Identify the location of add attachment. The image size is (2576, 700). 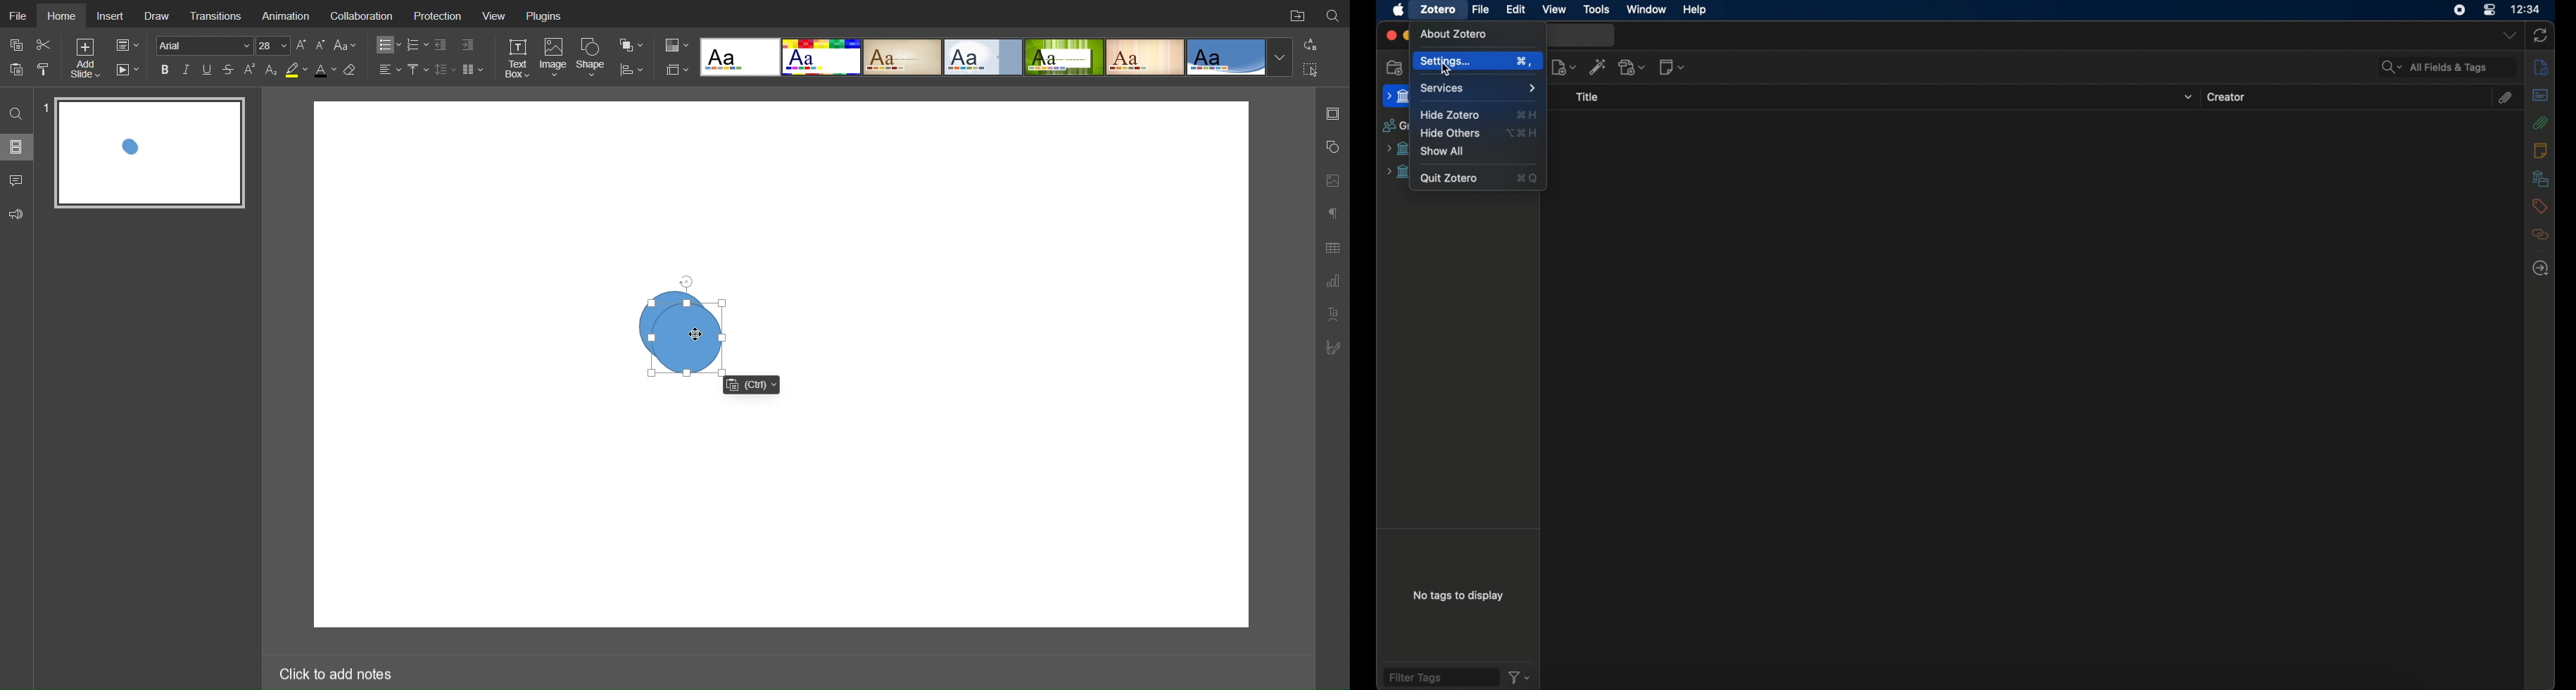
(1633, 67).